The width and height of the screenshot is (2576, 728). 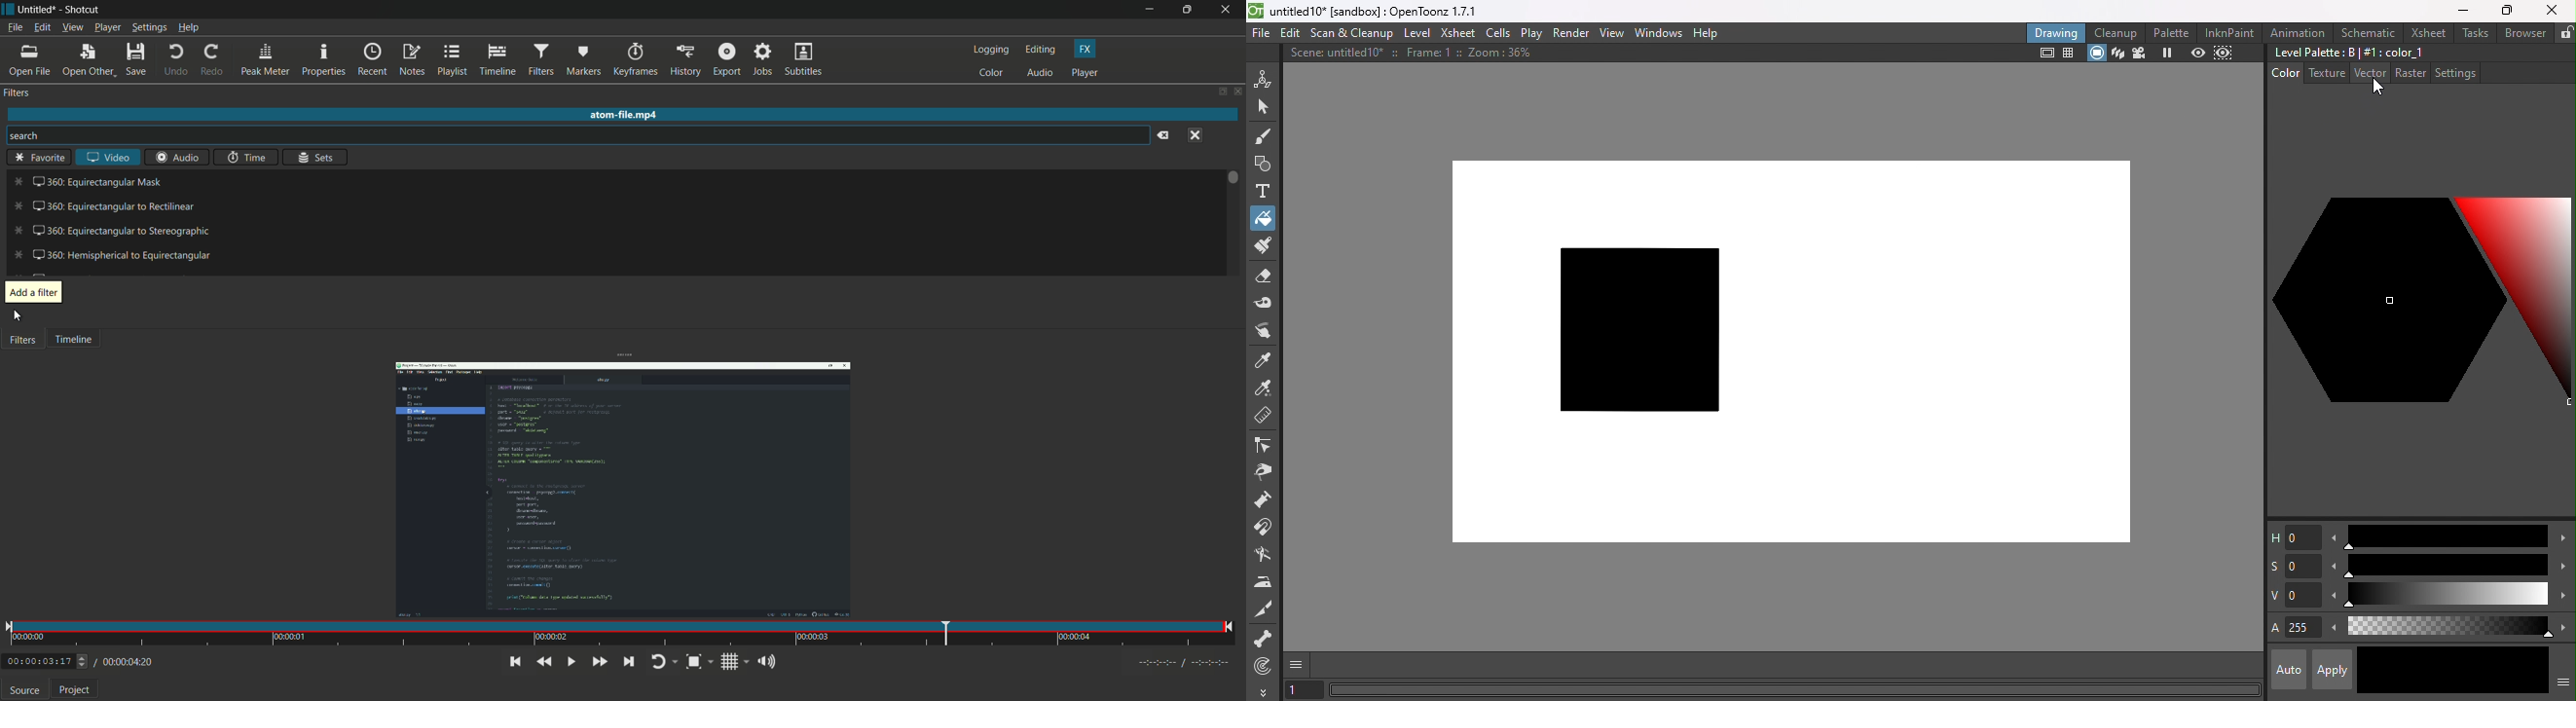 What do you see at coordinates (1194, 136) in the screenshot?
I see `close menu` at bounding box center [1194, 136].